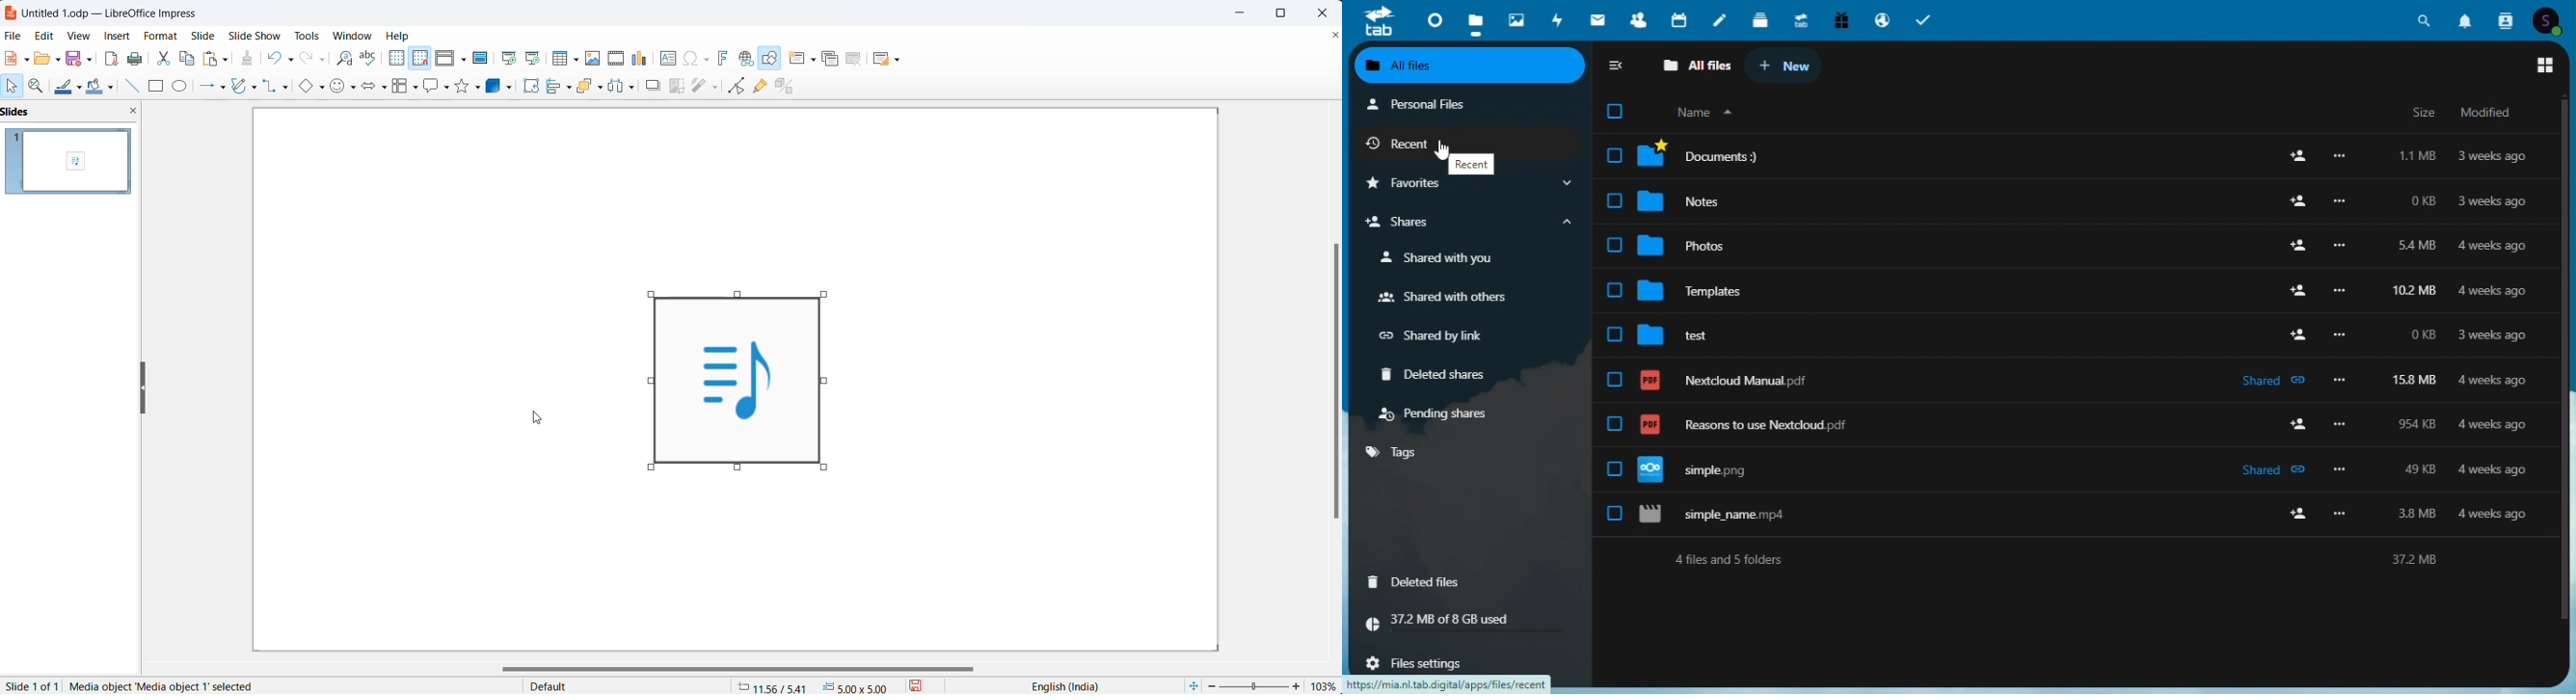  Describe the element at coordinates (483, 59) in the screenshot. I see `master slide` at that location.